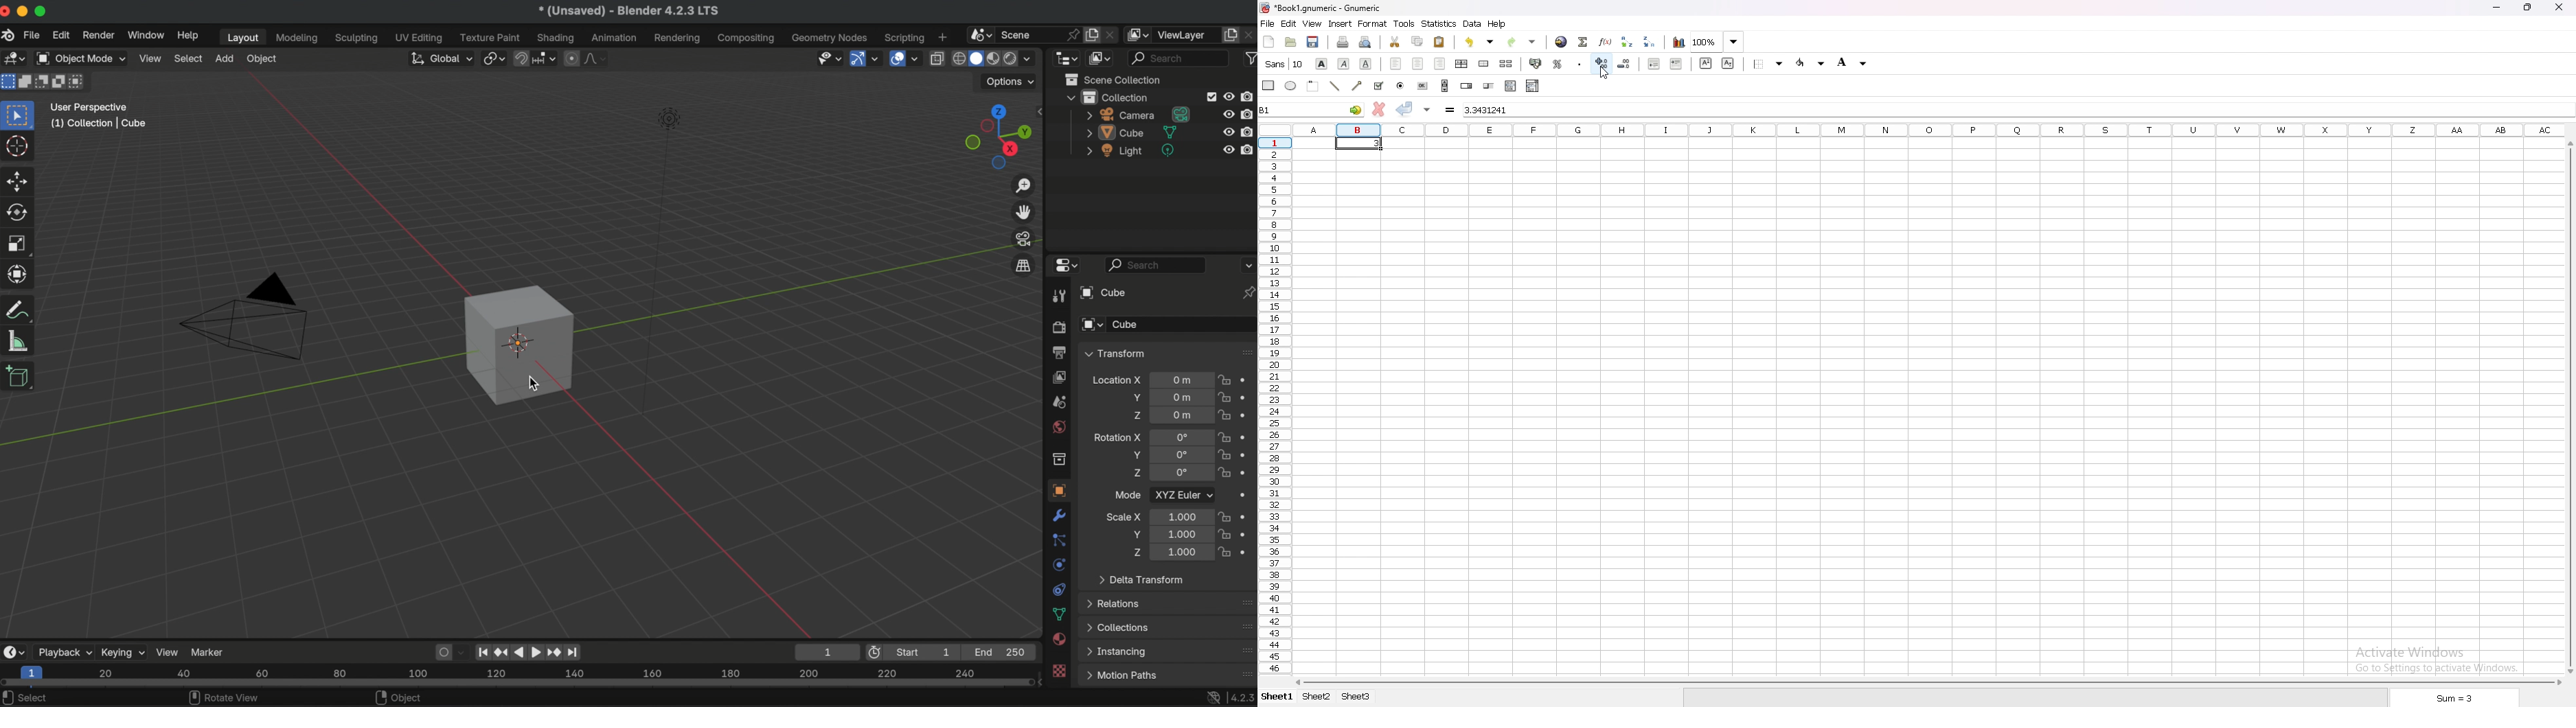  Describe the element at coordinates (533, 383) in the screenshot. I see `cursor` at that location.